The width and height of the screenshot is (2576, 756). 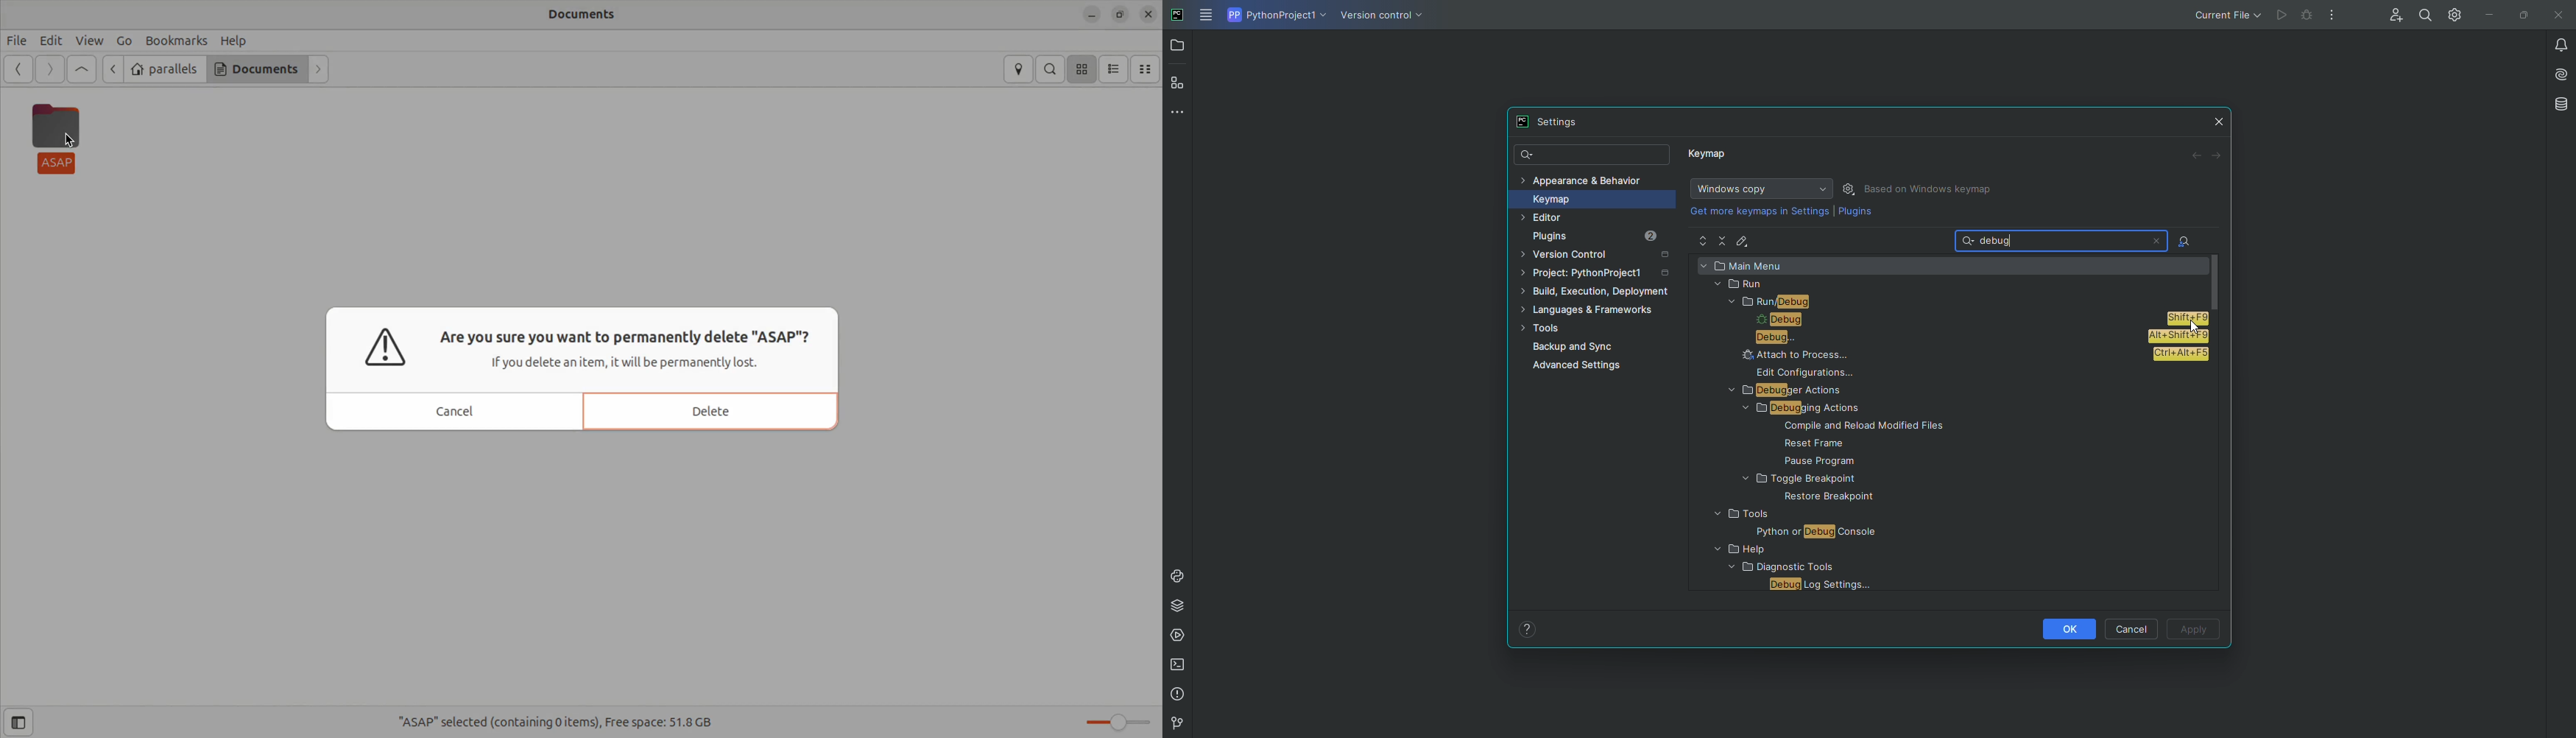 I want to click on Are you sure you want to permanently delete"ASAP"?, so click(x=626, y=337).